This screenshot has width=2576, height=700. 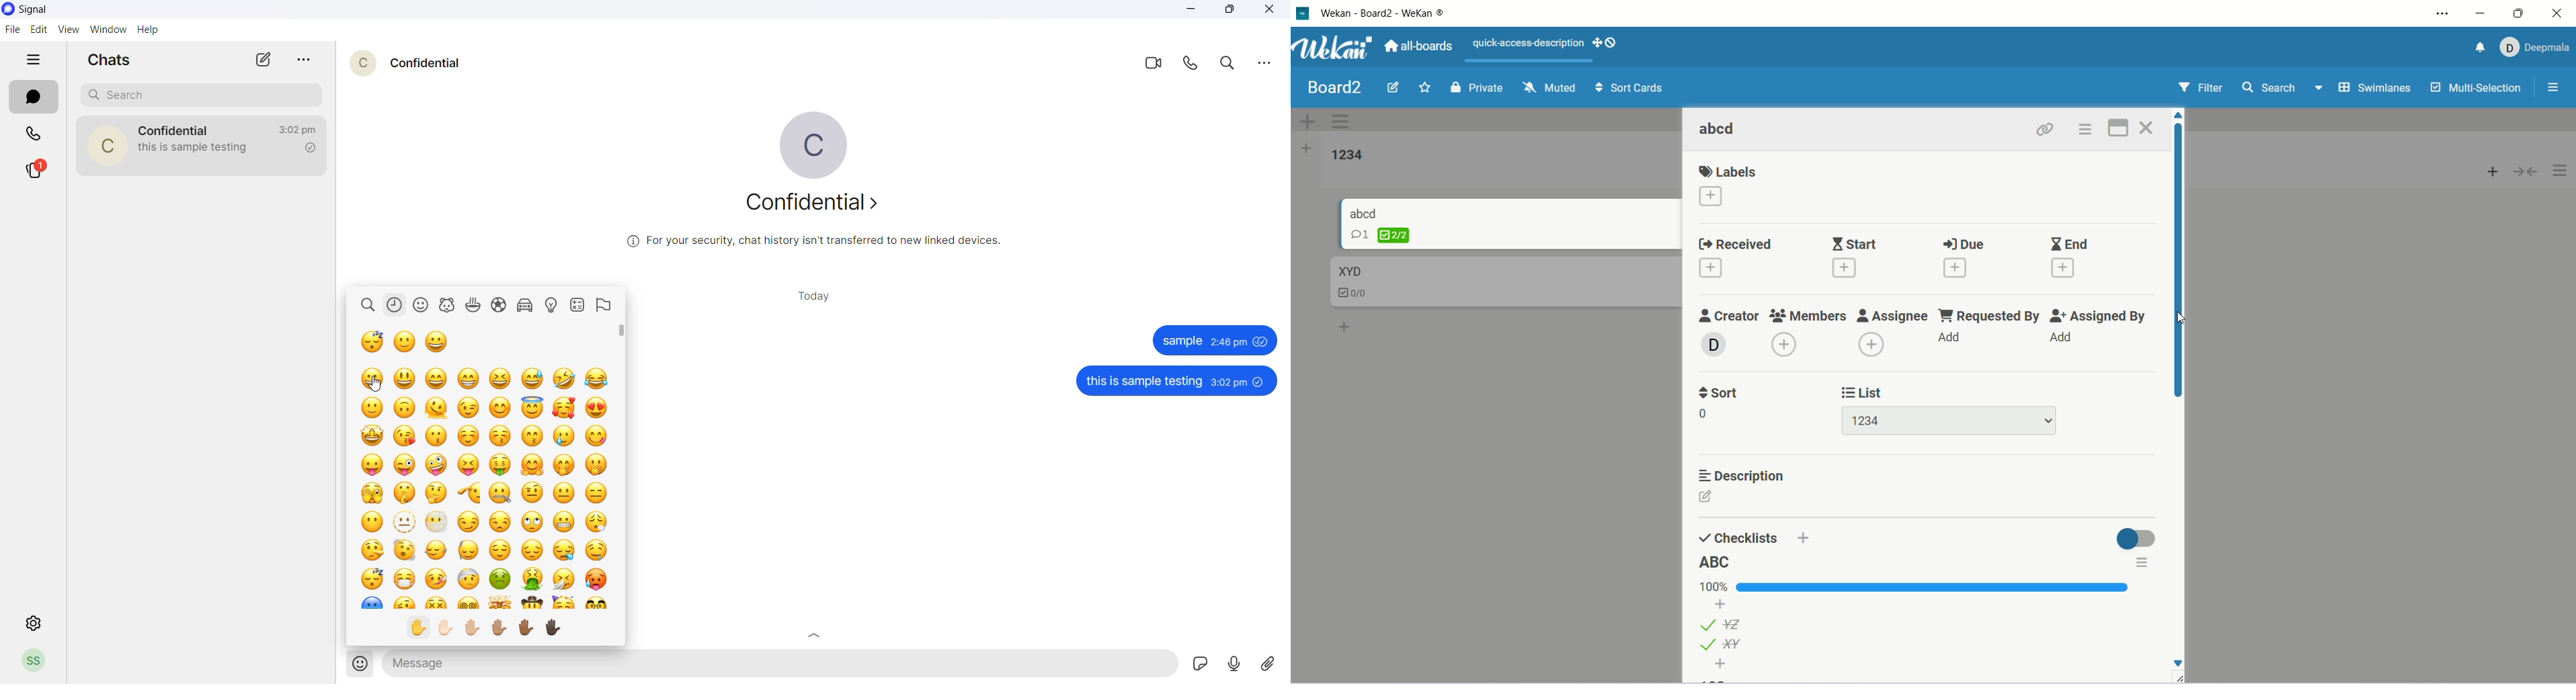 What do you see at coordinates (1265, 662) in the screenshot?
I see `share attachments` at bounding box center [1265, 662].